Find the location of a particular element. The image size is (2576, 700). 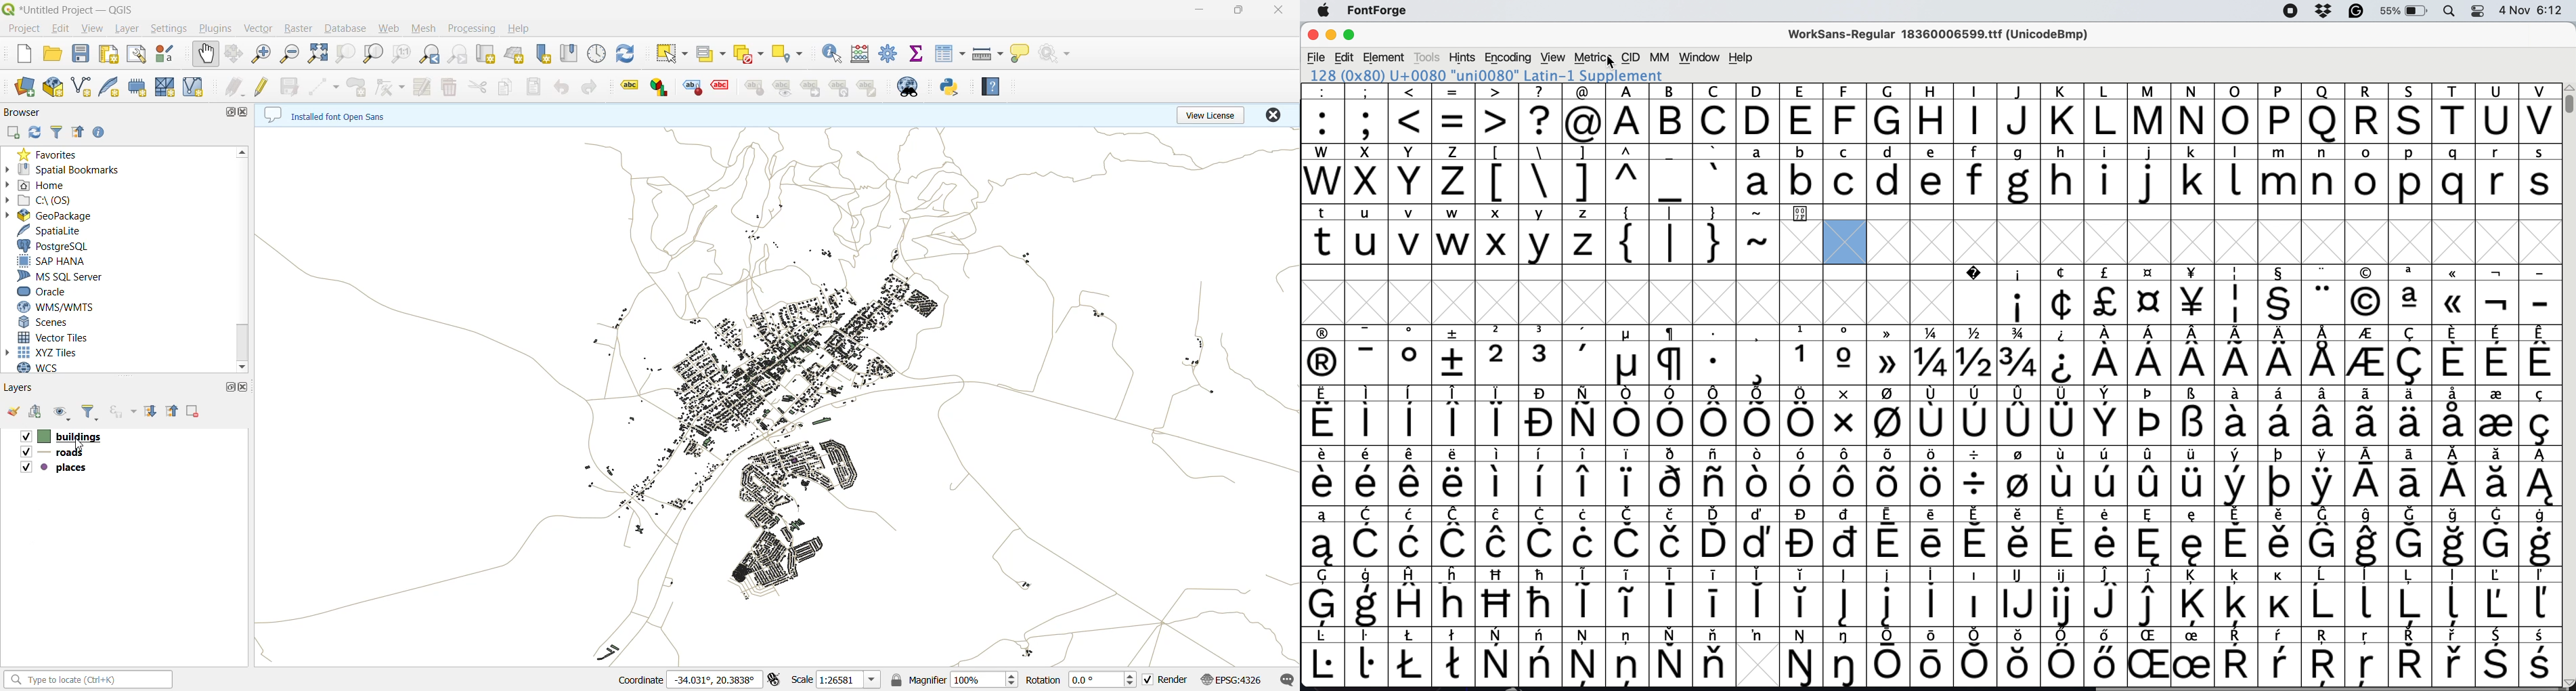

pan map is located at coordinates (205, 54).